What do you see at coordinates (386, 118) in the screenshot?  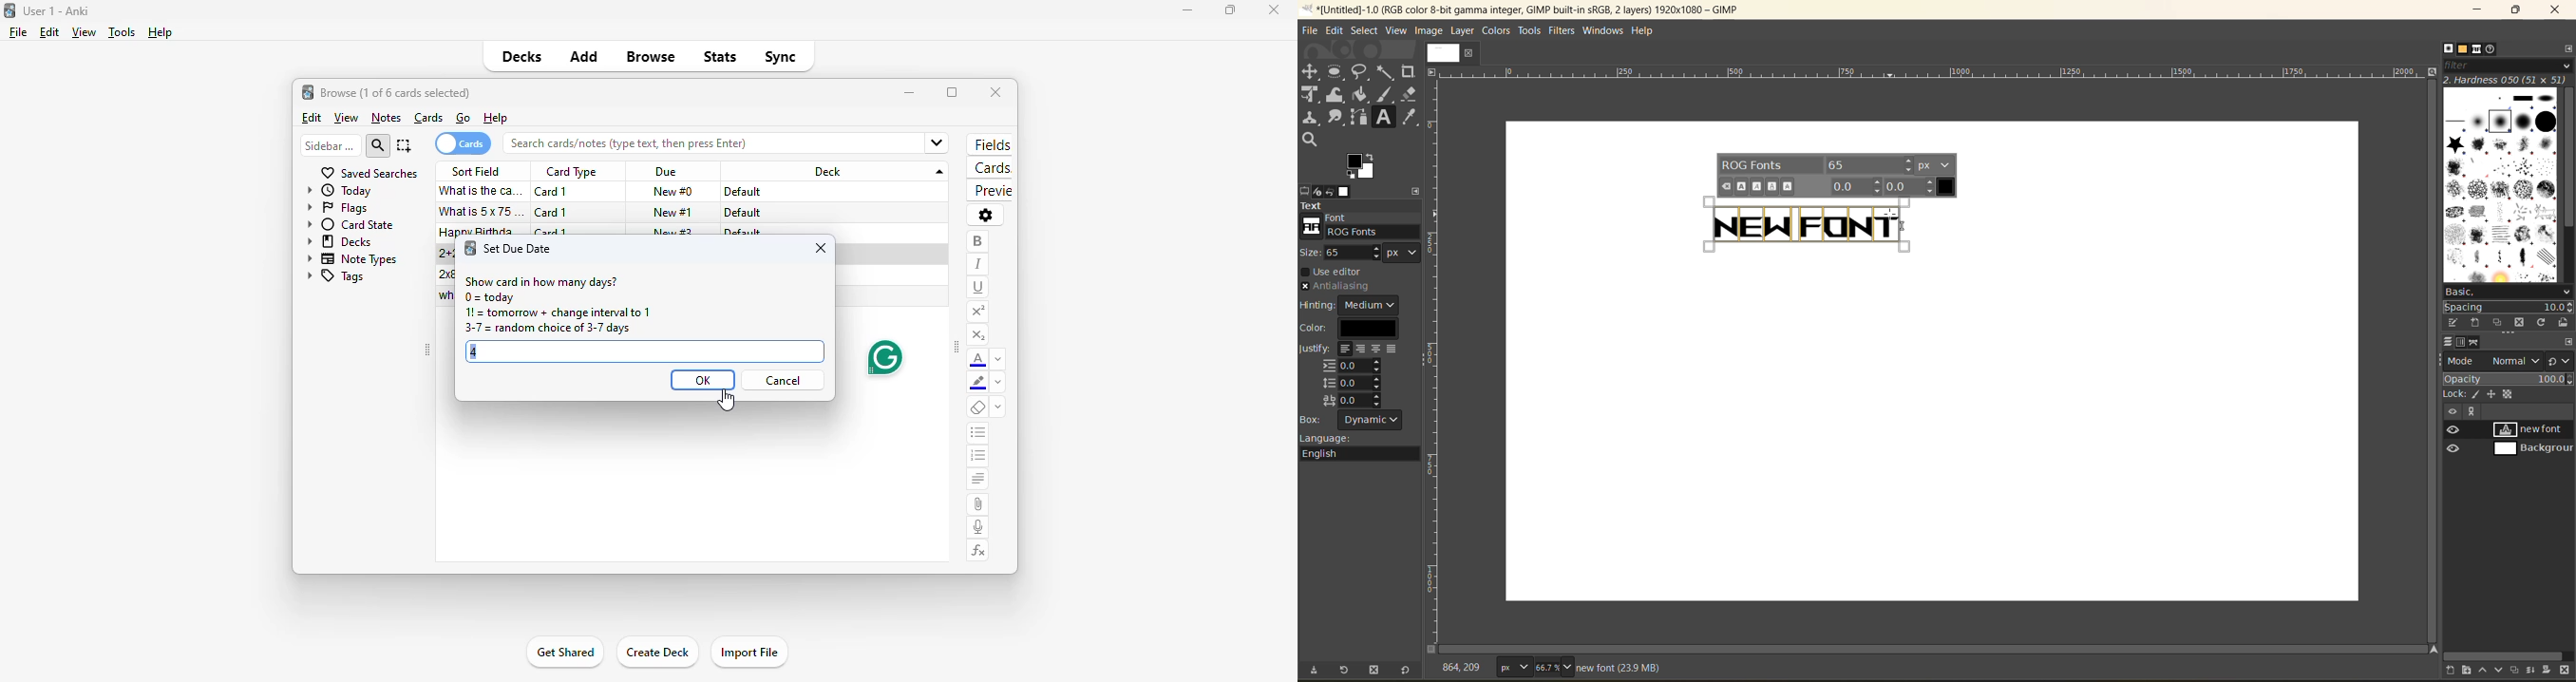 I see `notes` at bounding box center [386, 118].